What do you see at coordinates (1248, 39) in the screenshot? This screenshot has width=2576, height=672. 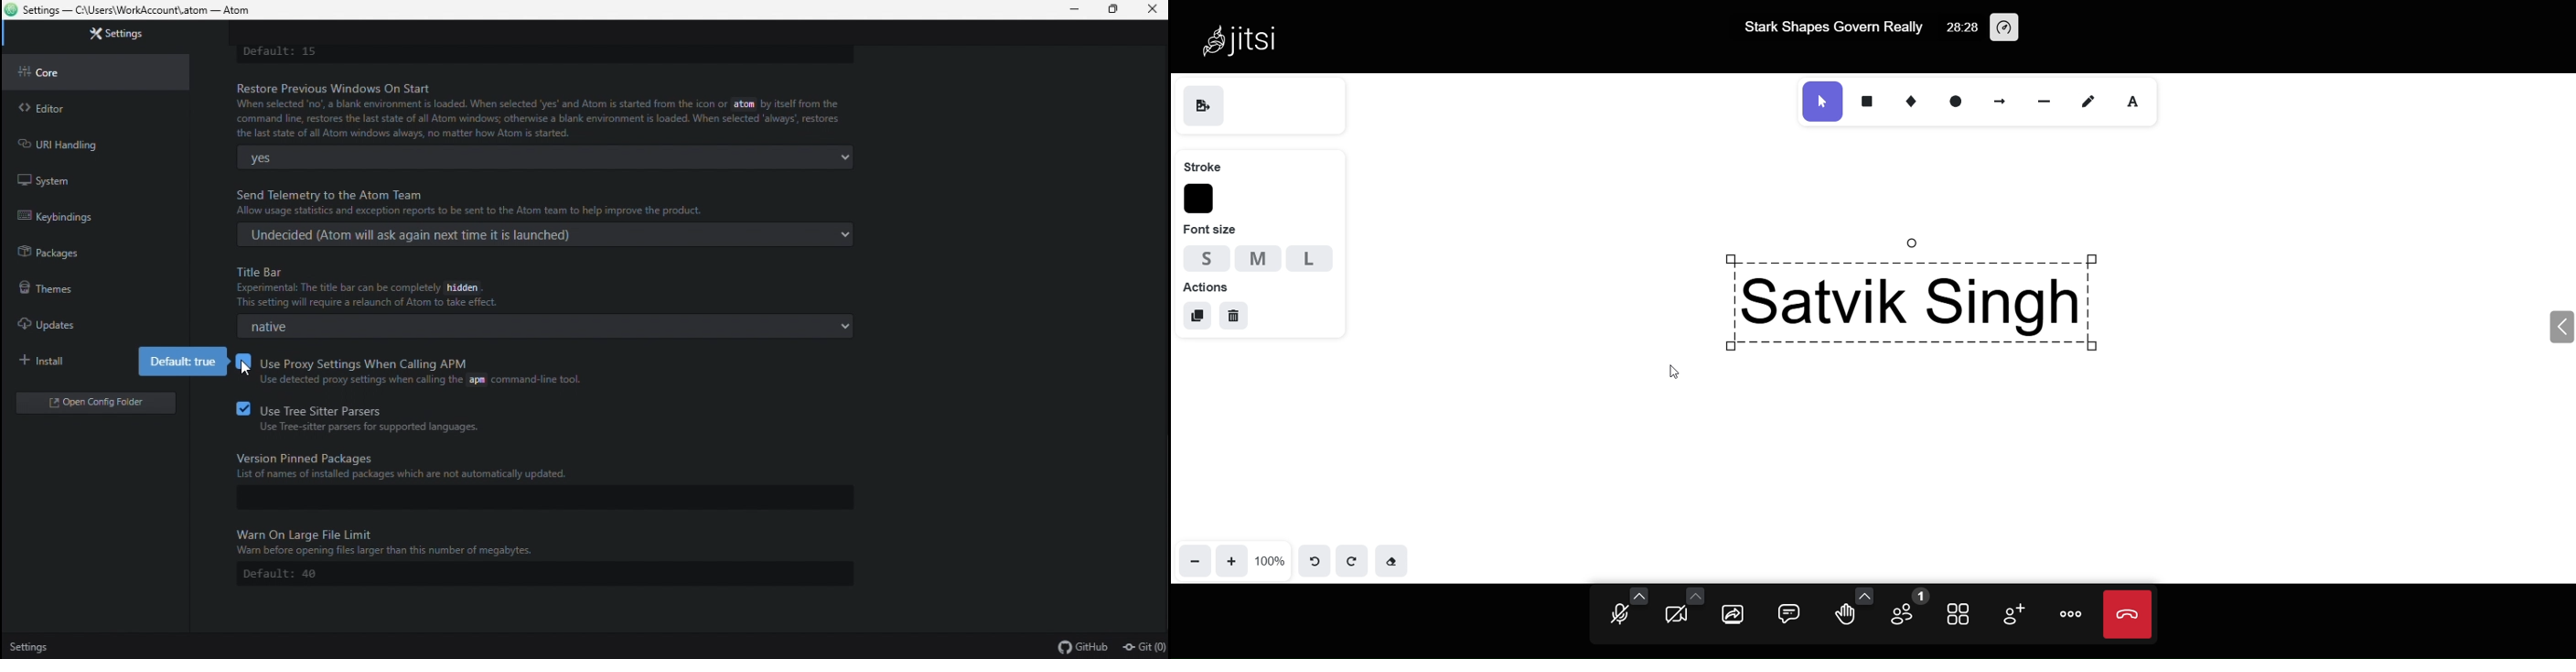 I see `Jitsi` at bounding box center [1248, 39].